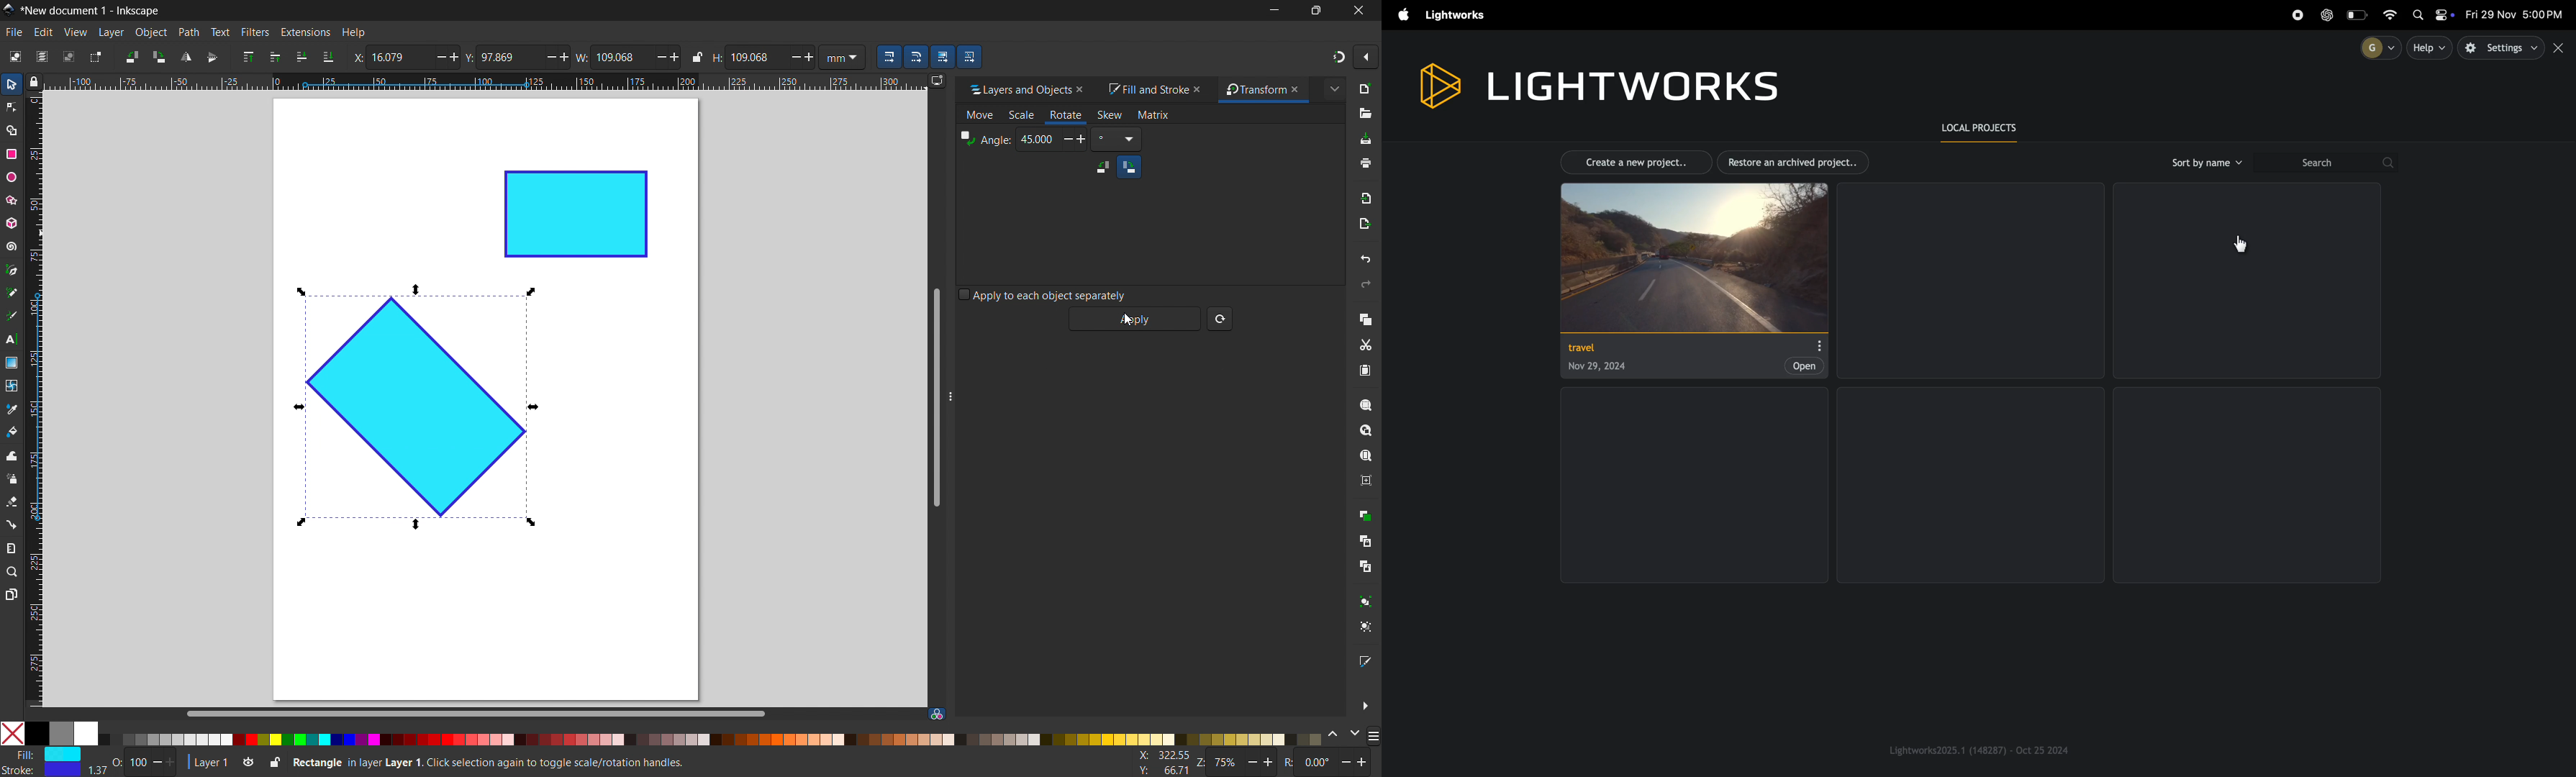 This screenshot has height=784, width=2576. I want to click on toggle selection box, so click(94, 58).